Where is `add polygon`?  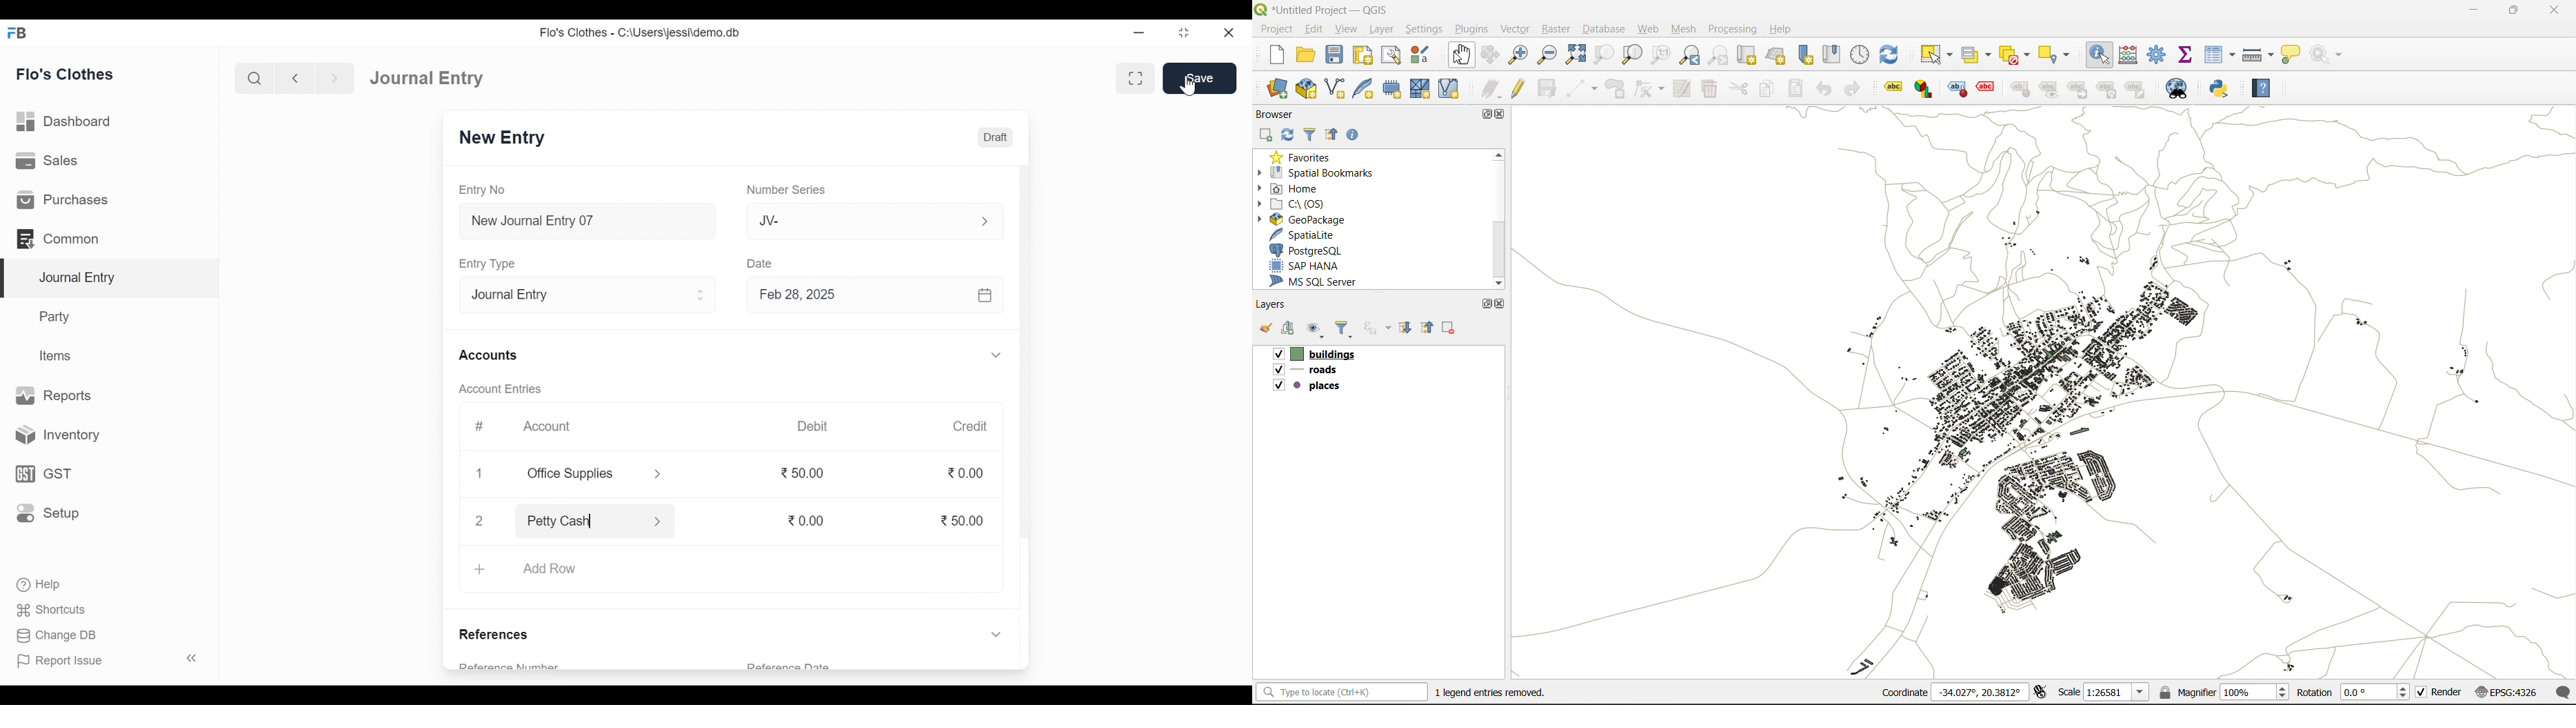 add polygon is located at coordinates (1614, 90).